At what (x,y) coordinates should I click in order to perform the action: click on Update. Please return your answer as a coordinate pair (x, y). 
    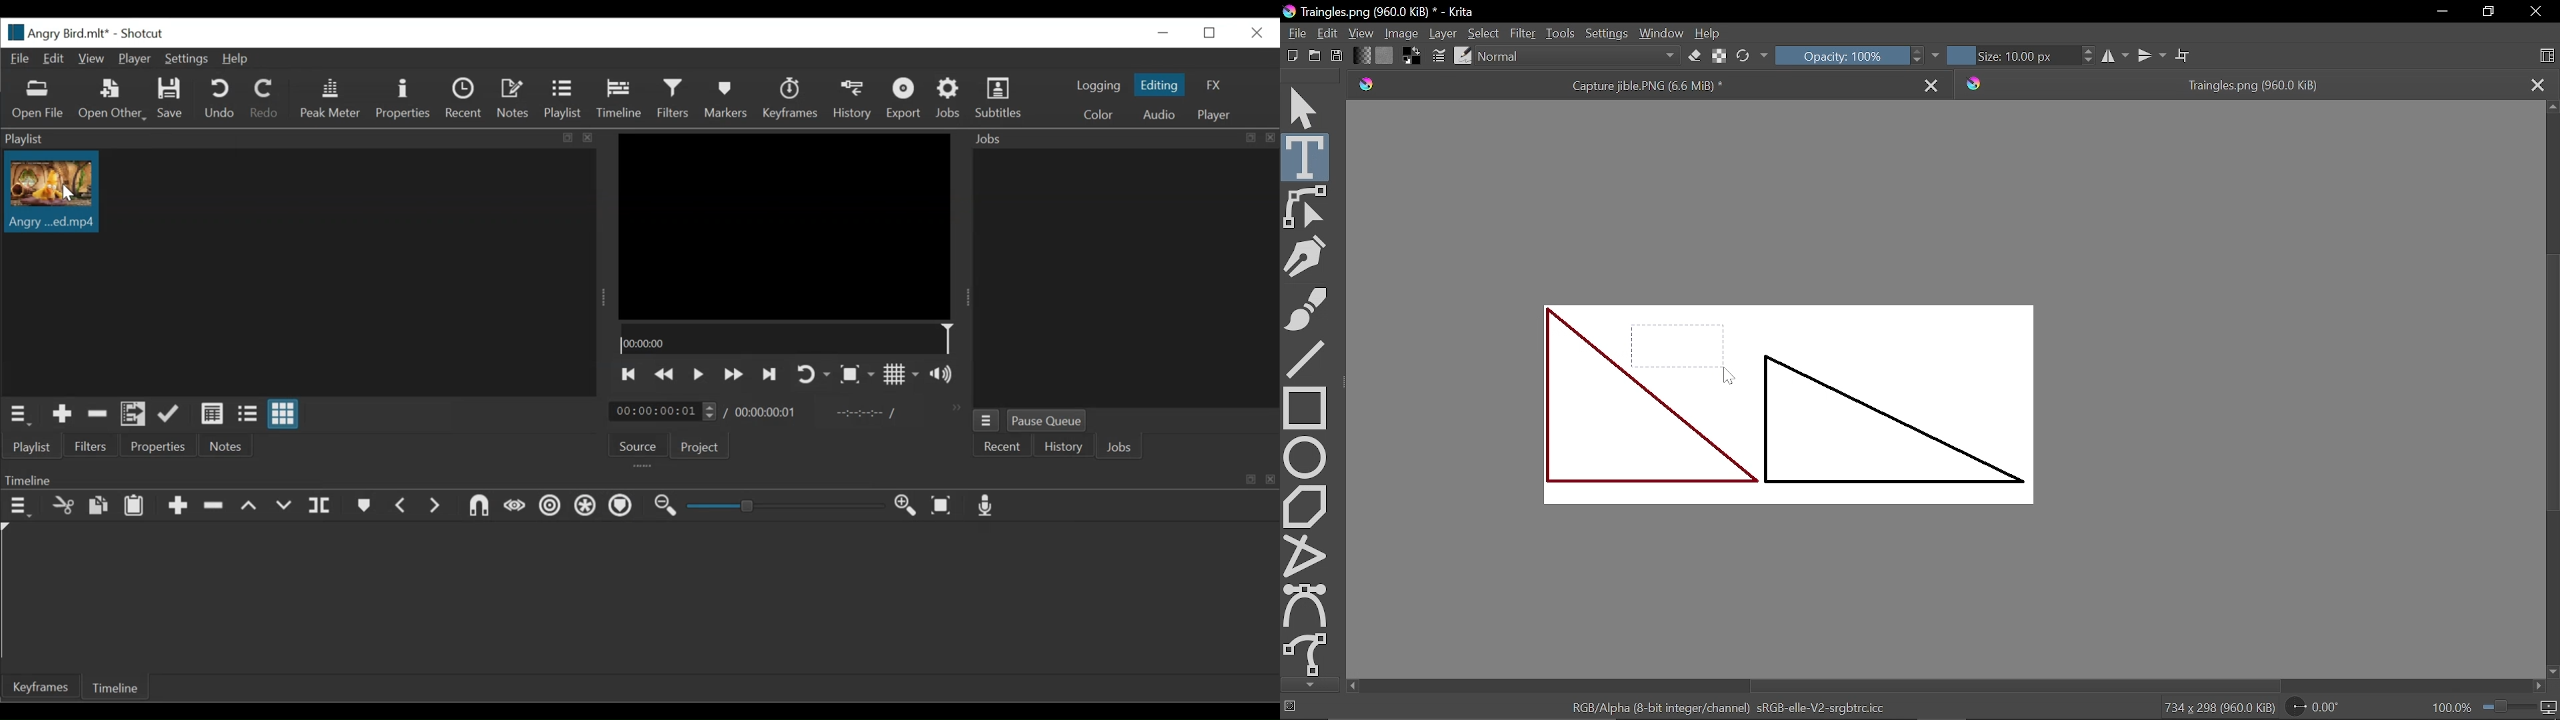
    Looking at the image, I should click on (171, 415).